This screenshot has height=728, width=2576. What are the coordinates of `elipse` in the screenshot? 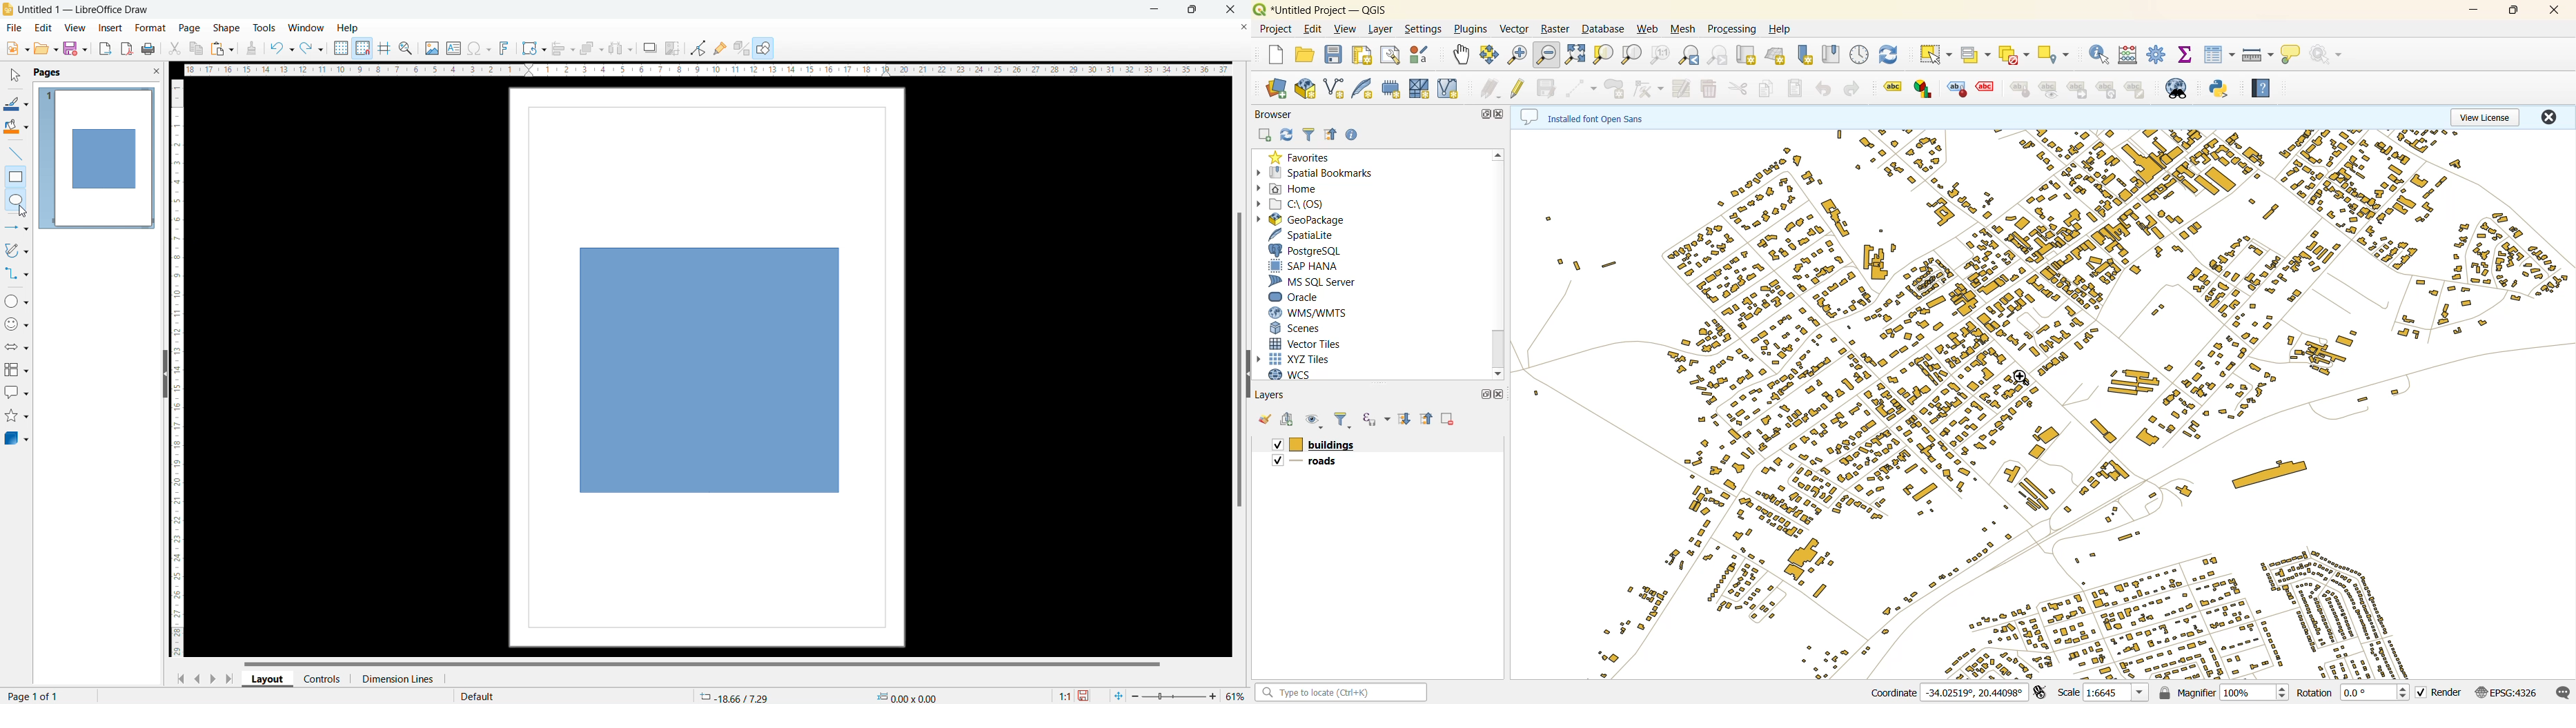 It's located at (16, 199).